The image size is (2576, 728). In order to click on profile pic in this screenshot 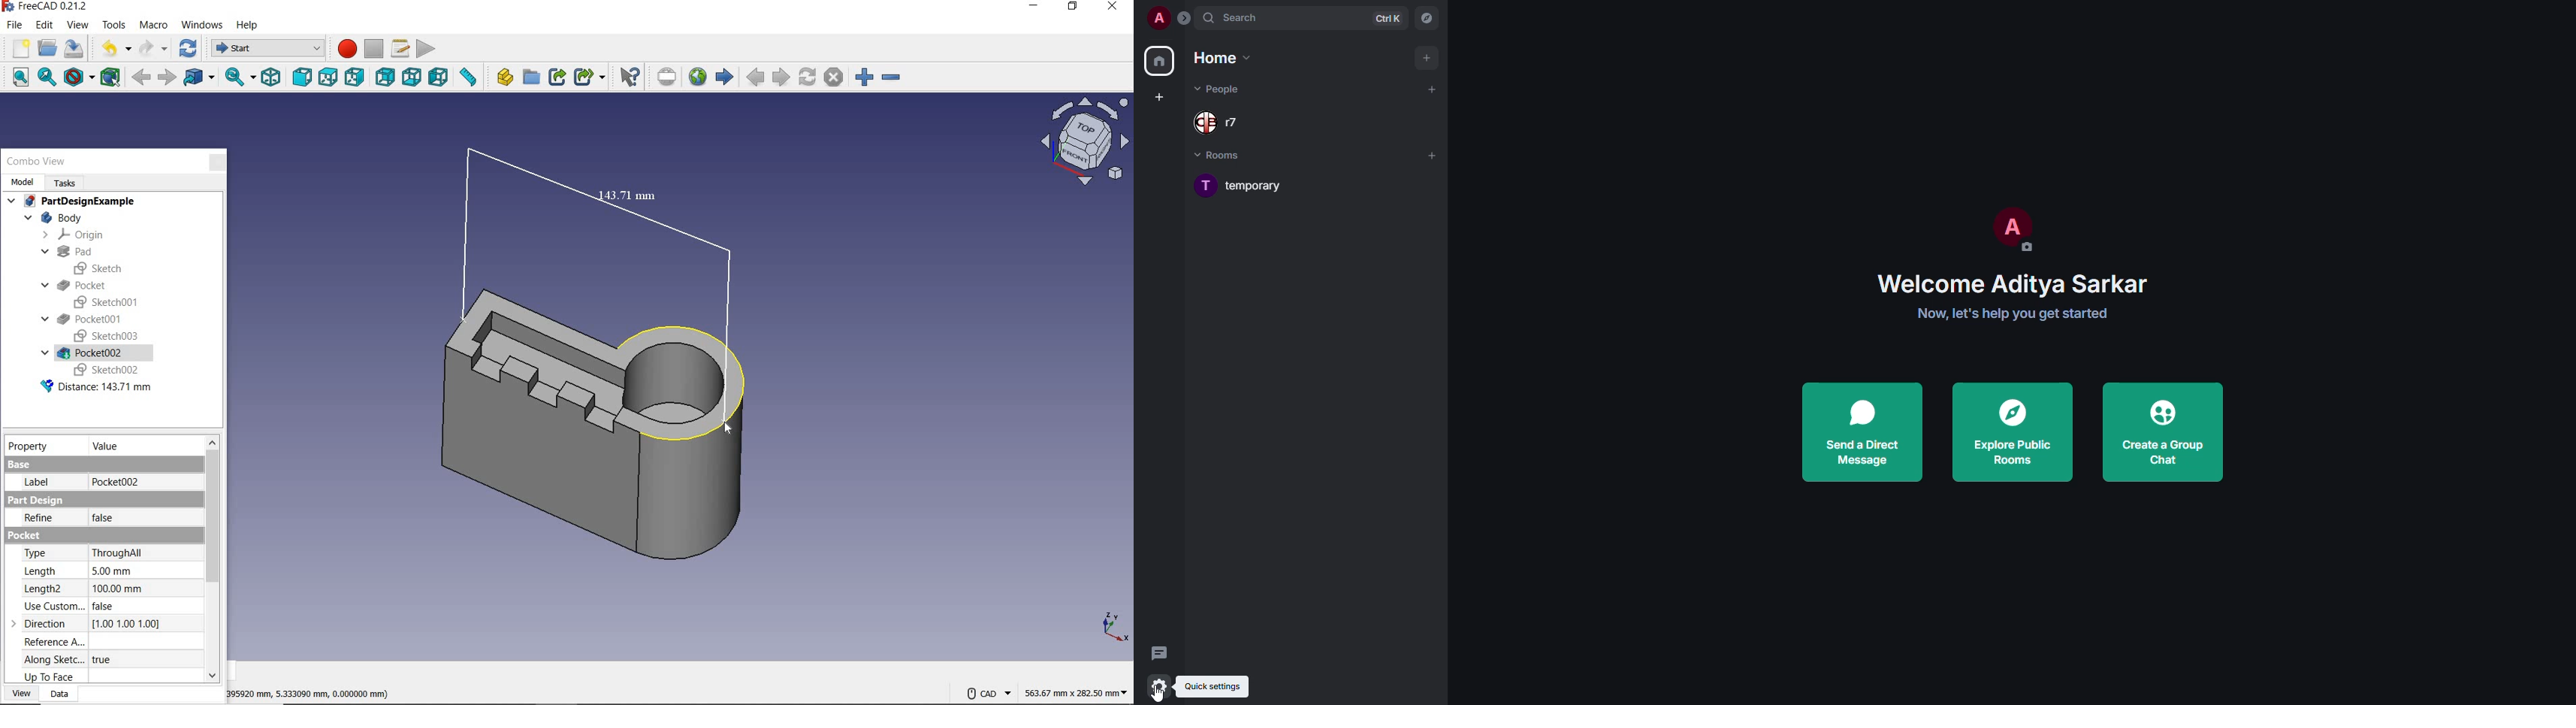, I will do `click(2011, 228)`.